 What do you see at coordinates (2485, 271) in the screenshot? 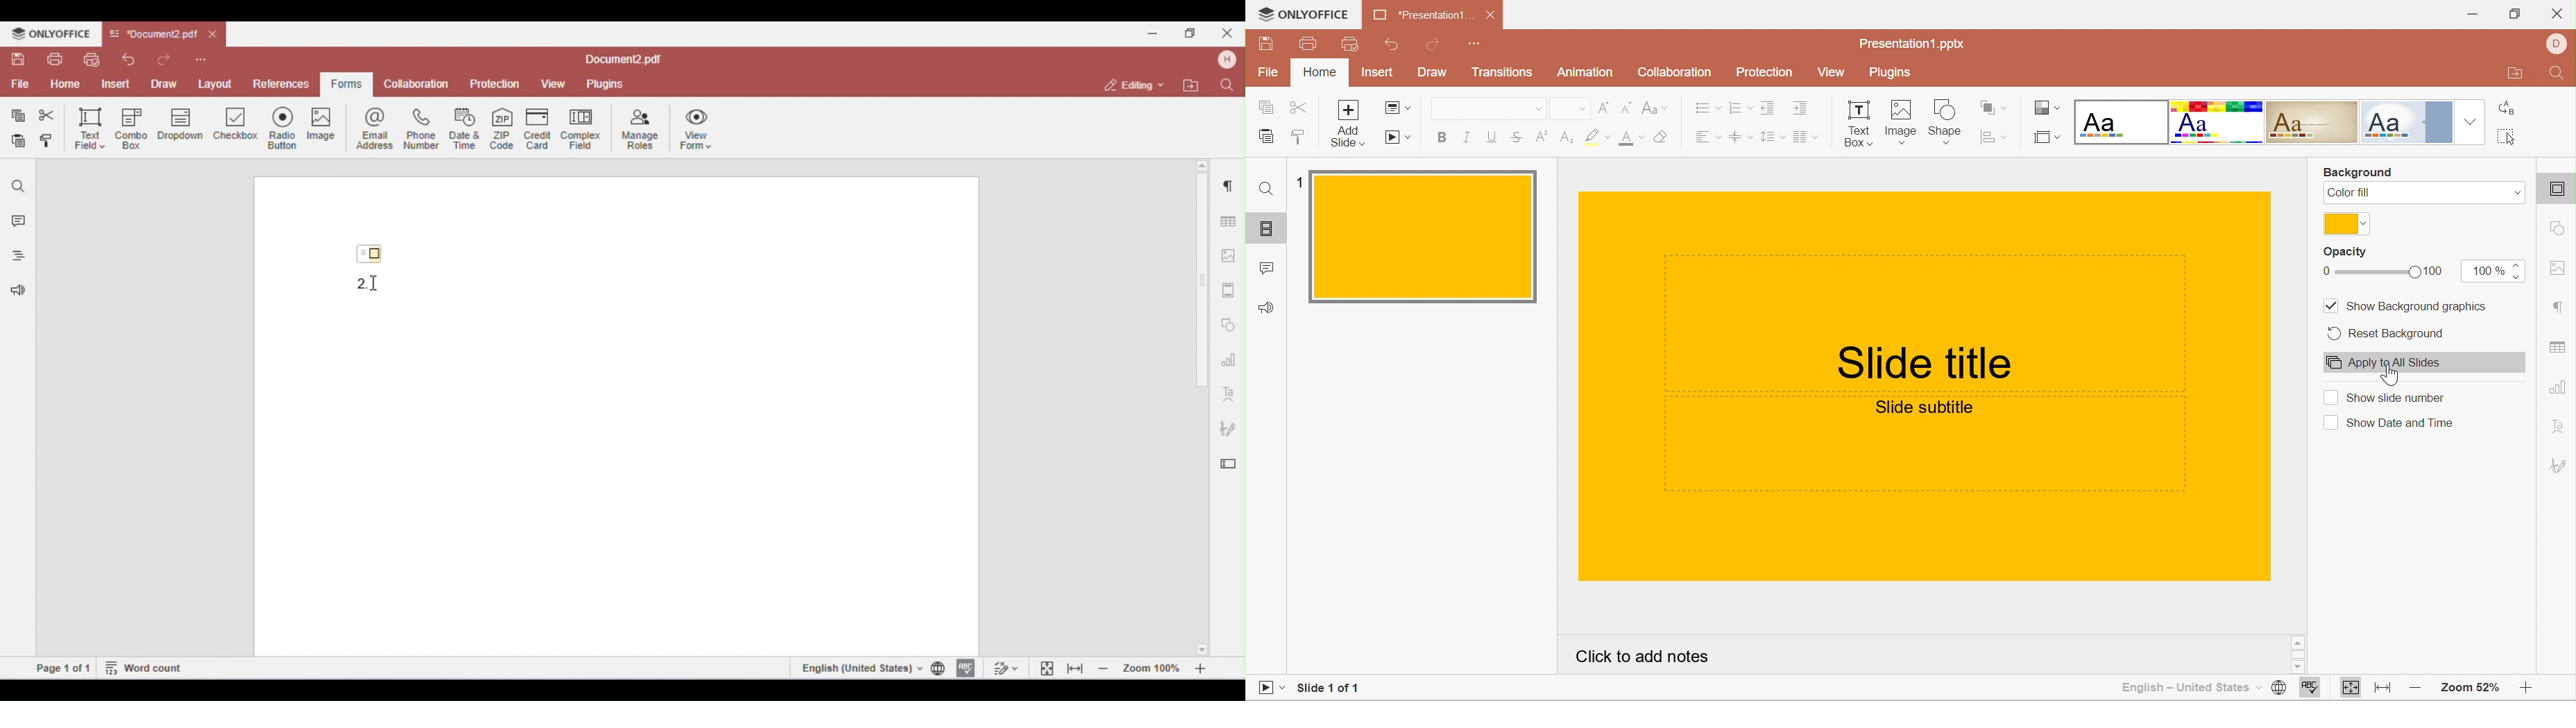
I see `100%` at bounding box center [2485, 271].